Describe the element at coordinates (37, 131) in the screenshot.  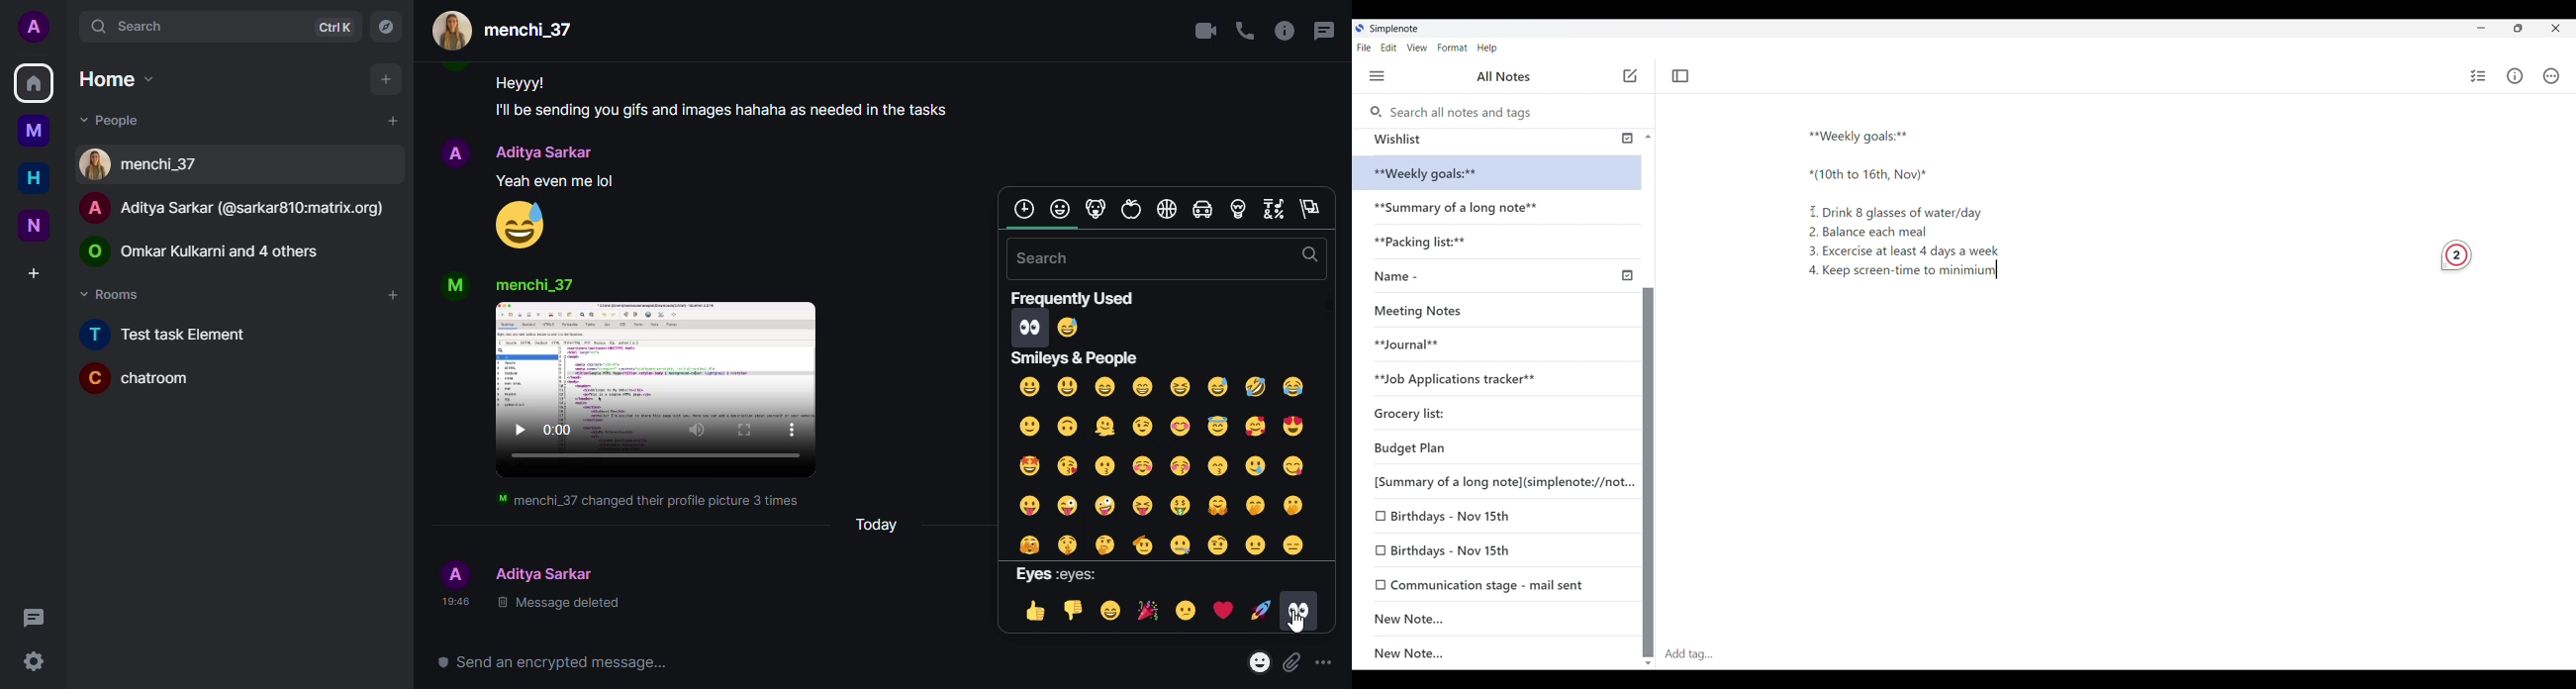
I see `myspace` at that location.